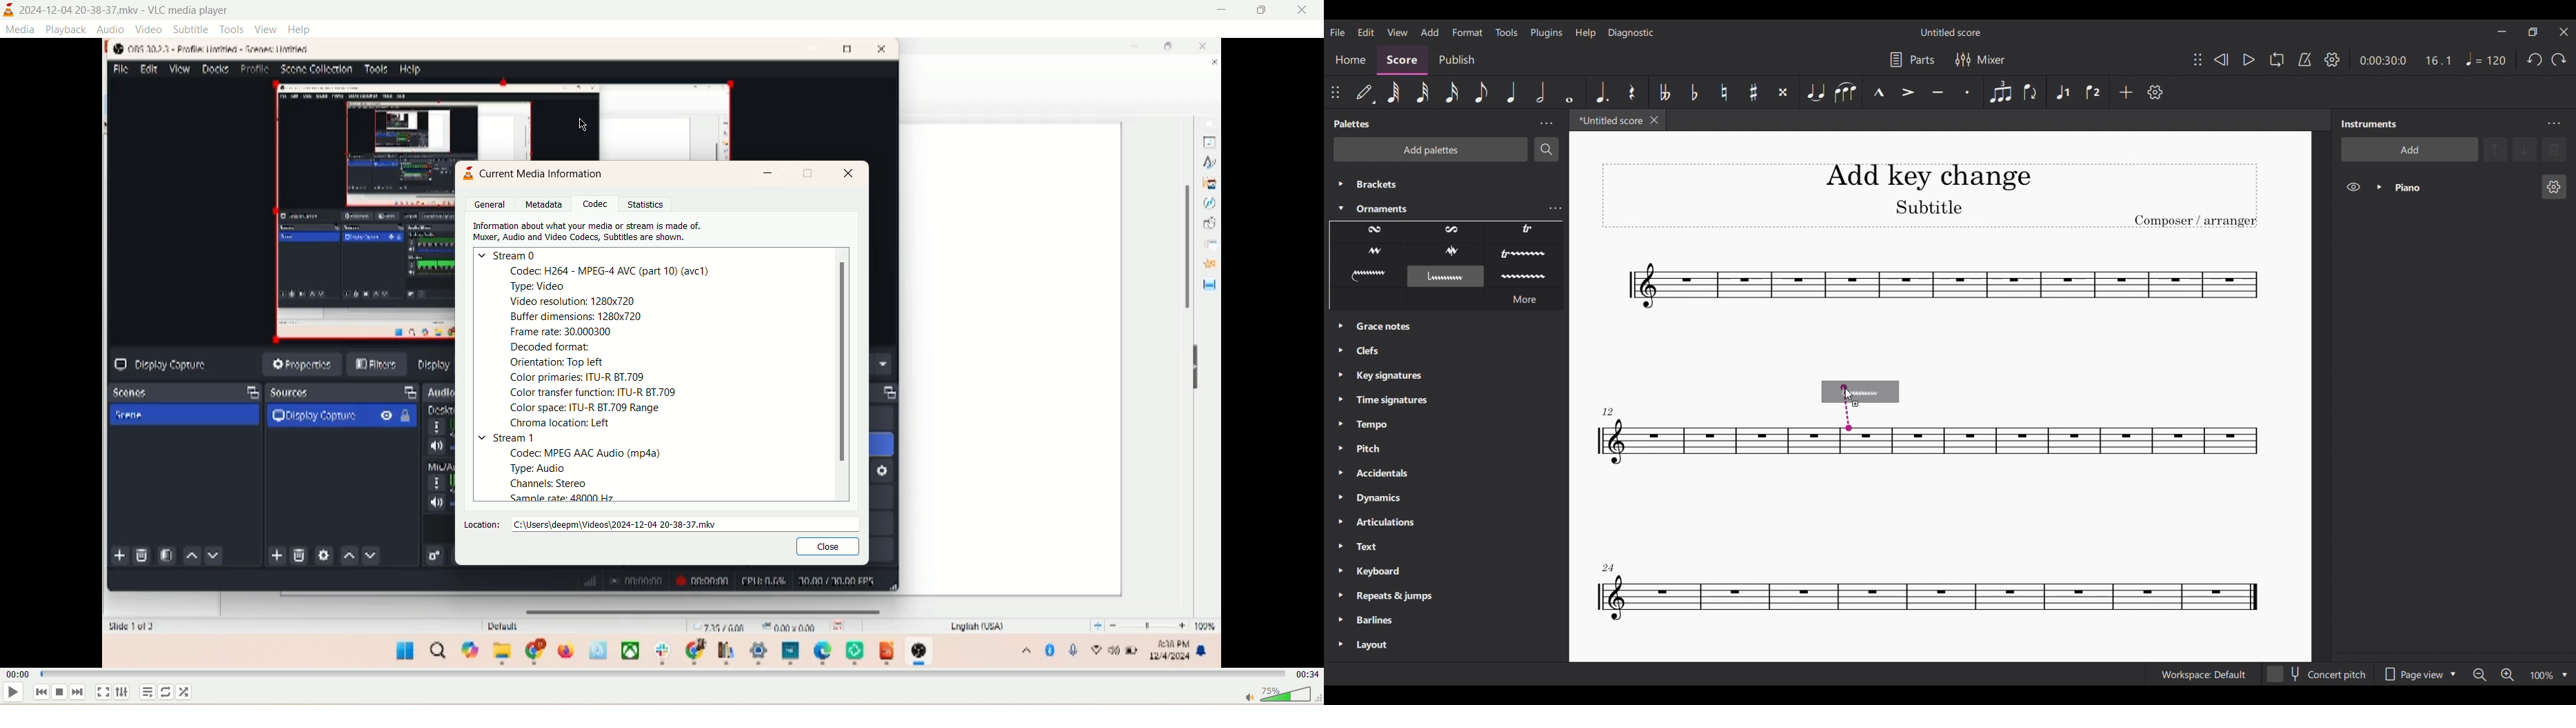 Image resolution: width=2576 pixels, height=728 pixels. I want to click on Flip direction, so click(2032, 92).